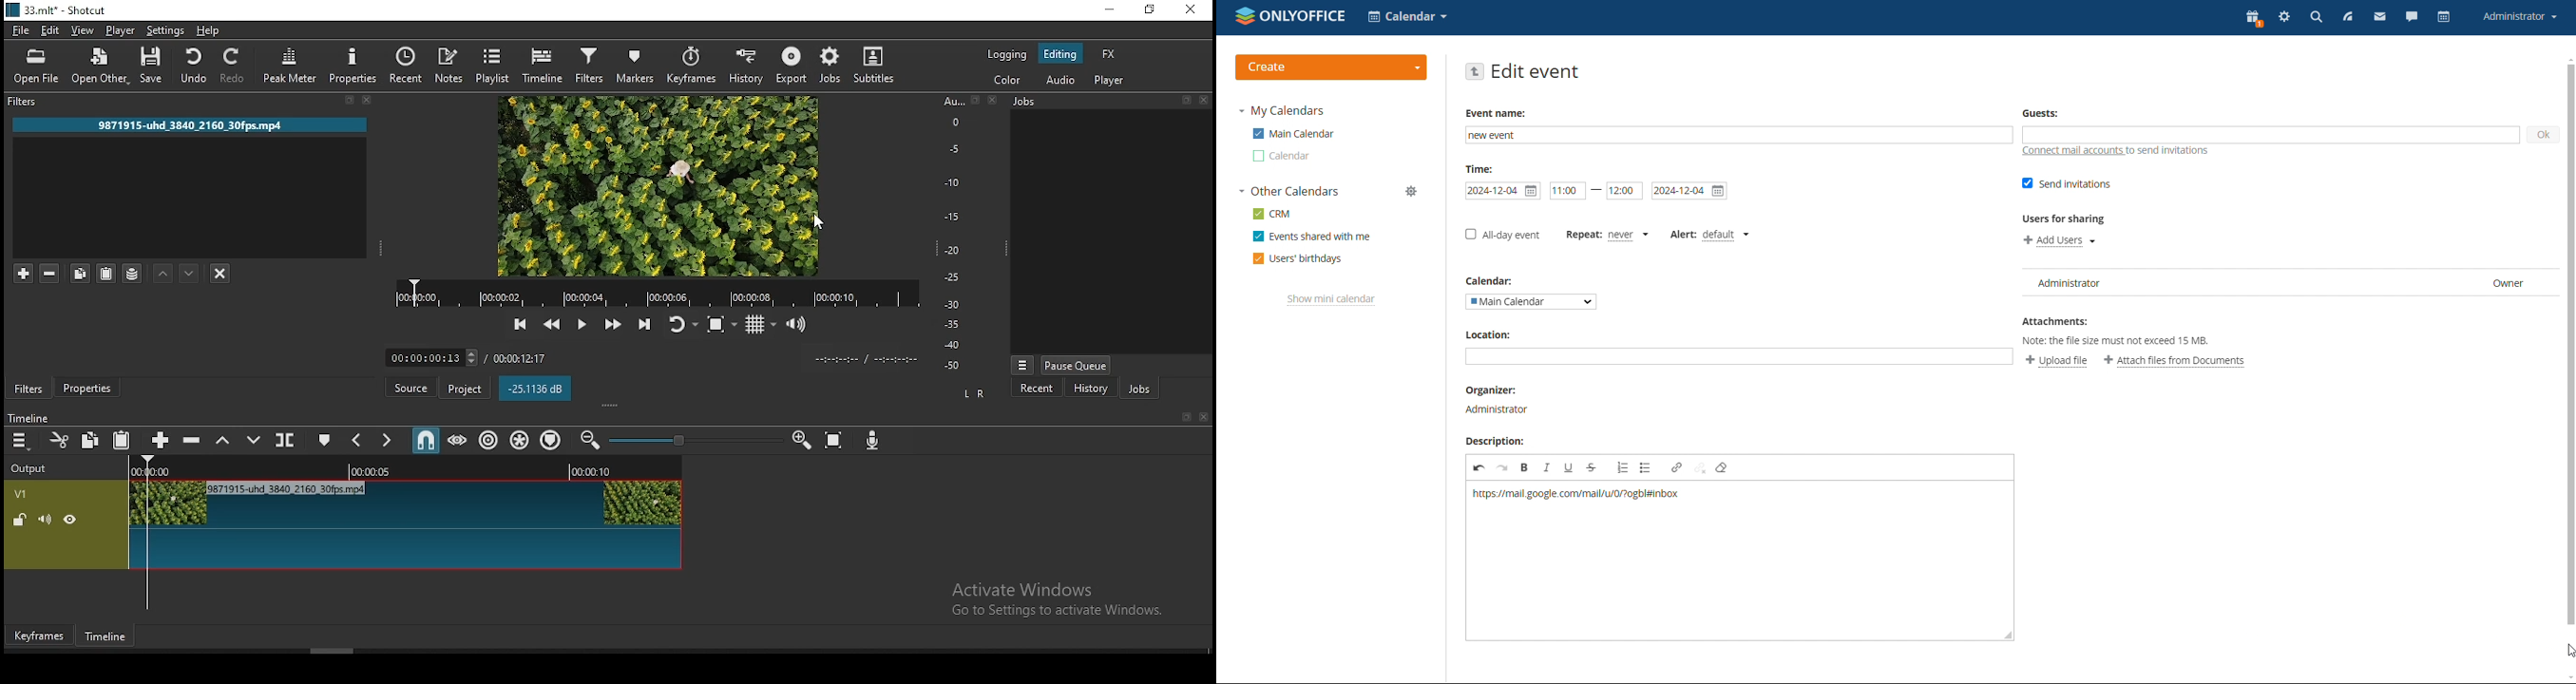  Describe the element at coordinates (1289, 192) in the screenshot. I see `other calendars` at that location.